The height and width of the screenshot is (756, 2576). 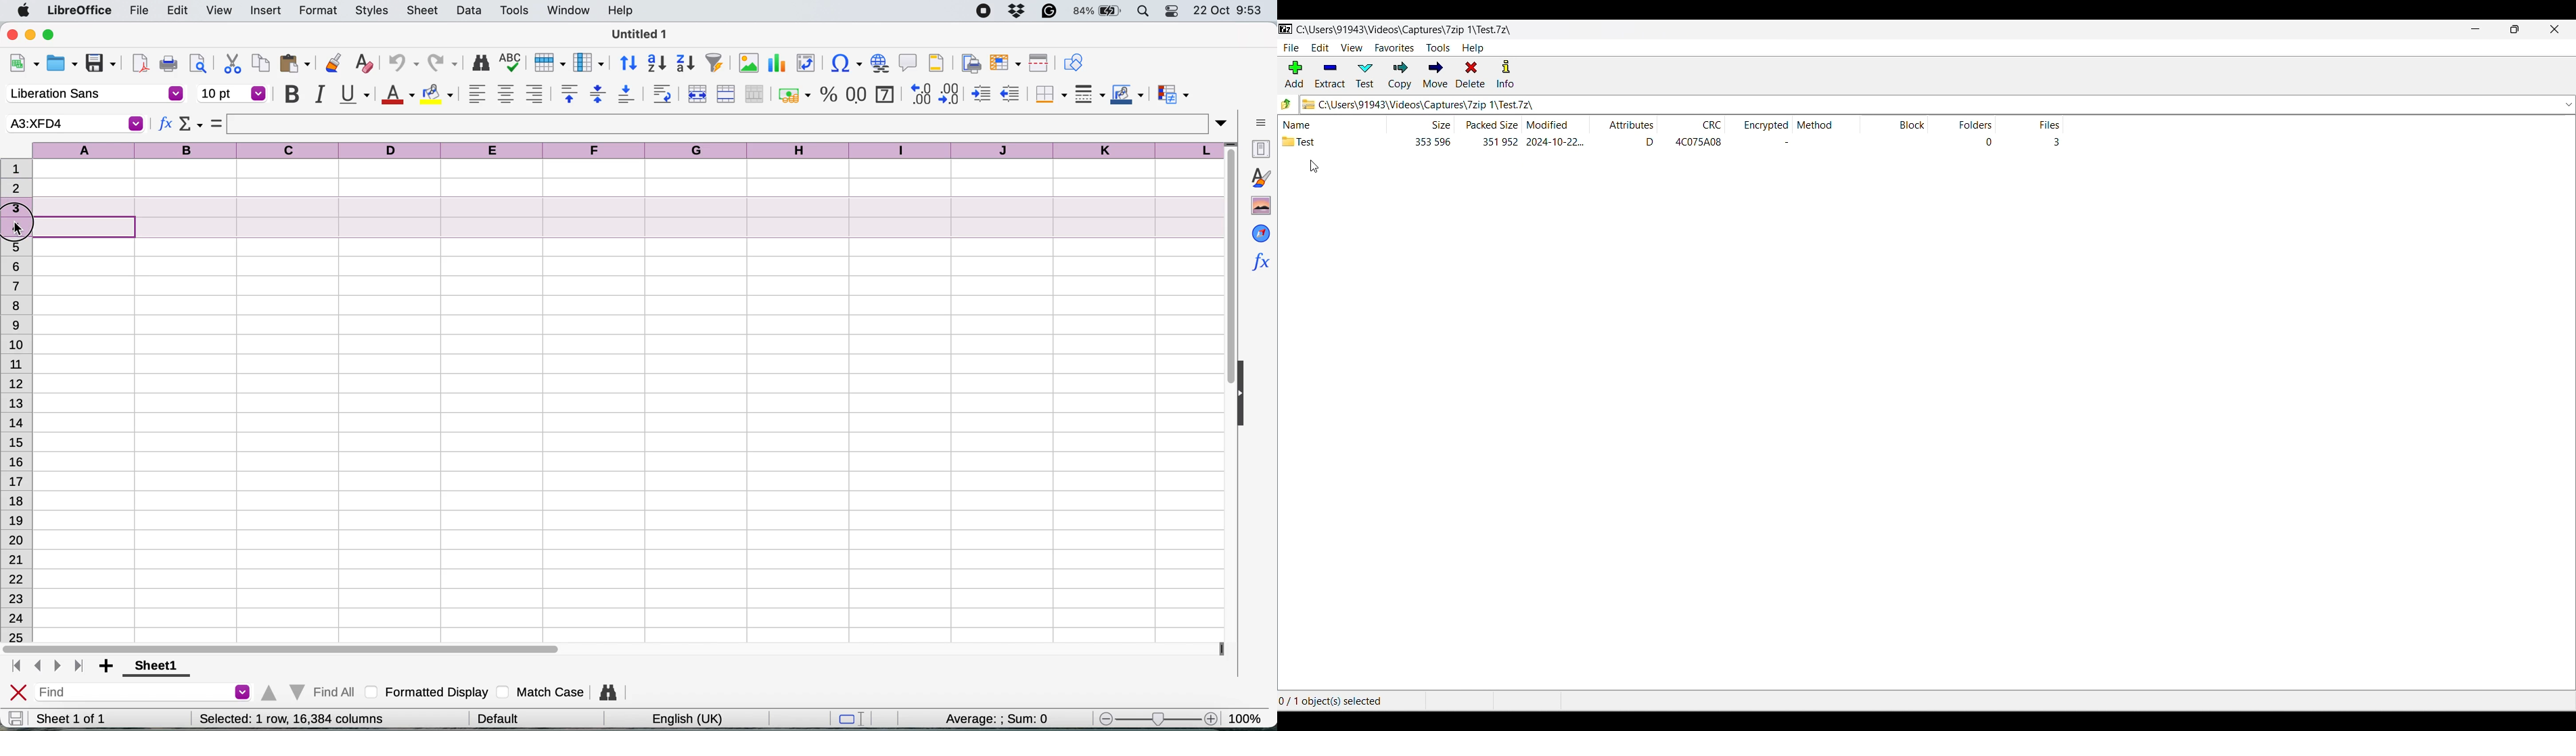 I want to click on insert comment, so click(x=909, y=62).